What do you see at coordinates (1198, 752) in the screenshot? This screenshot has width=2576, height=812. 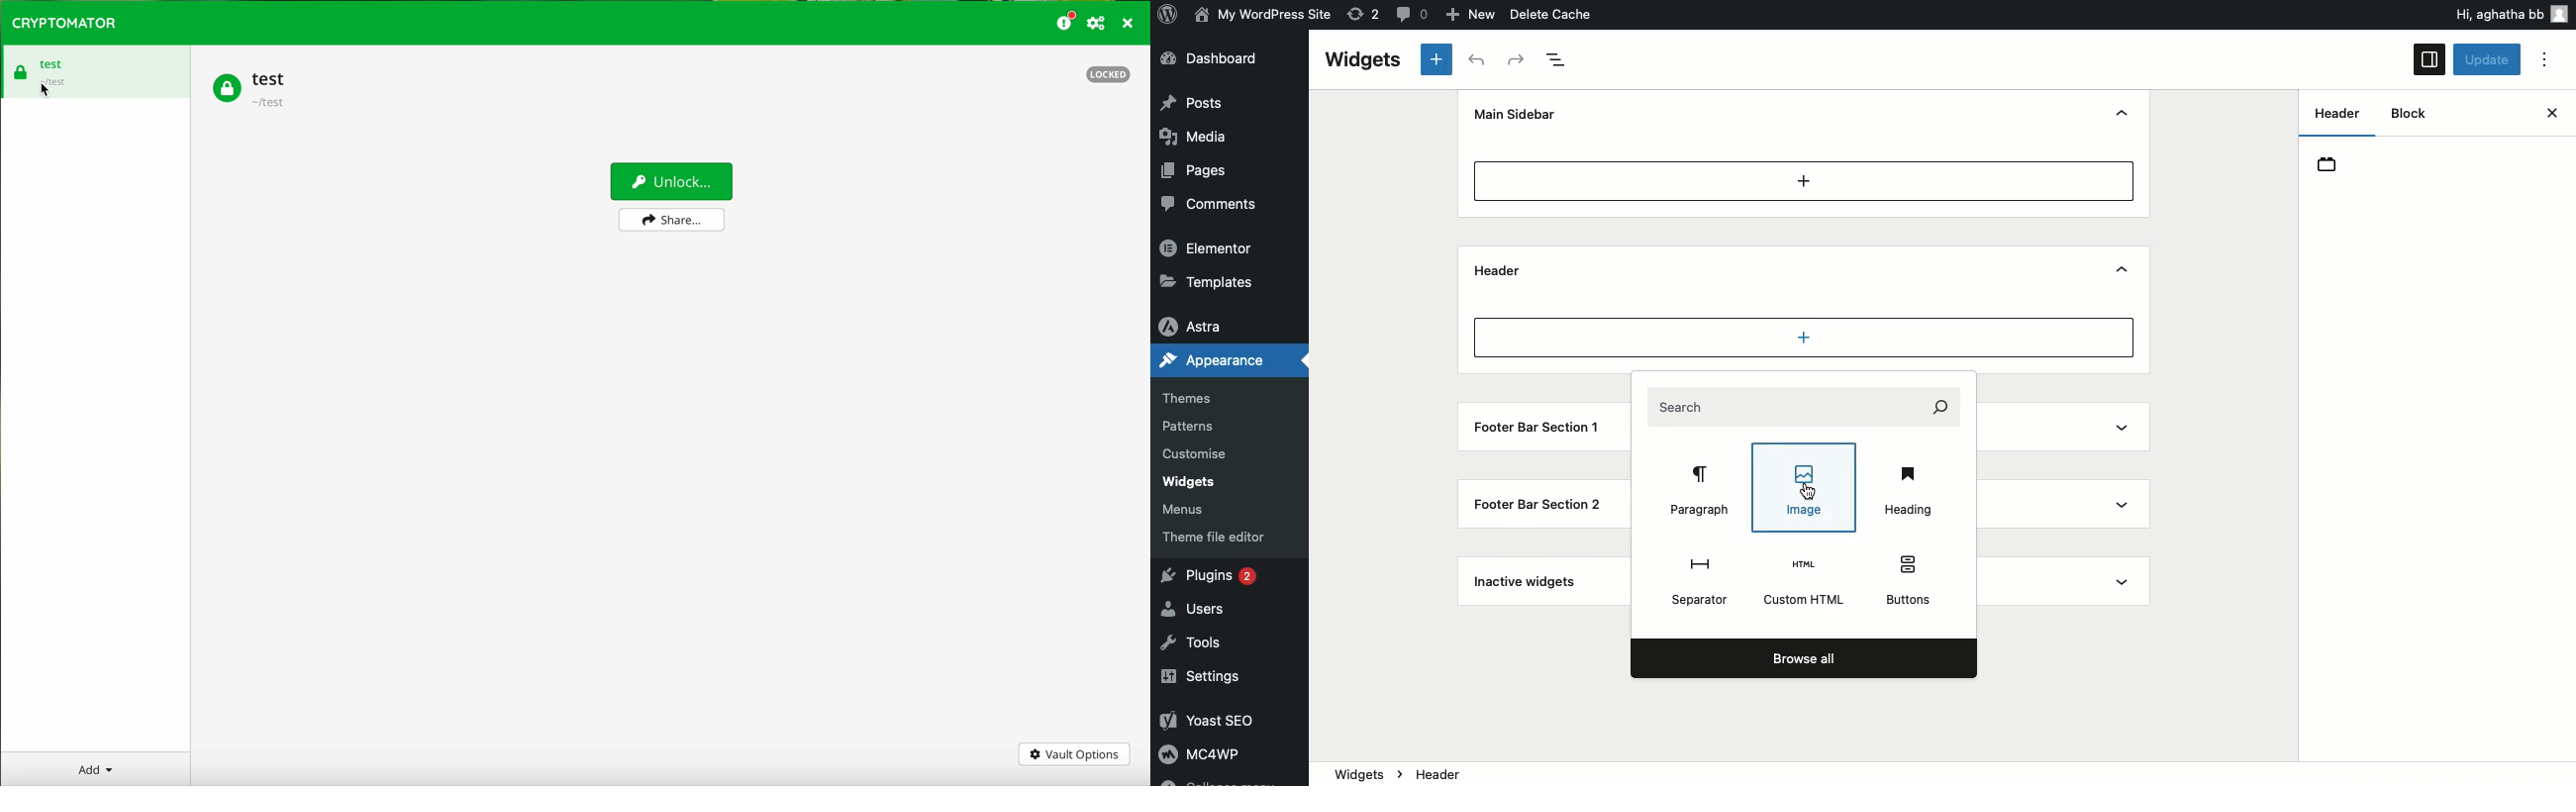 I see `MC4WP` at bounding box center [1198, 752].